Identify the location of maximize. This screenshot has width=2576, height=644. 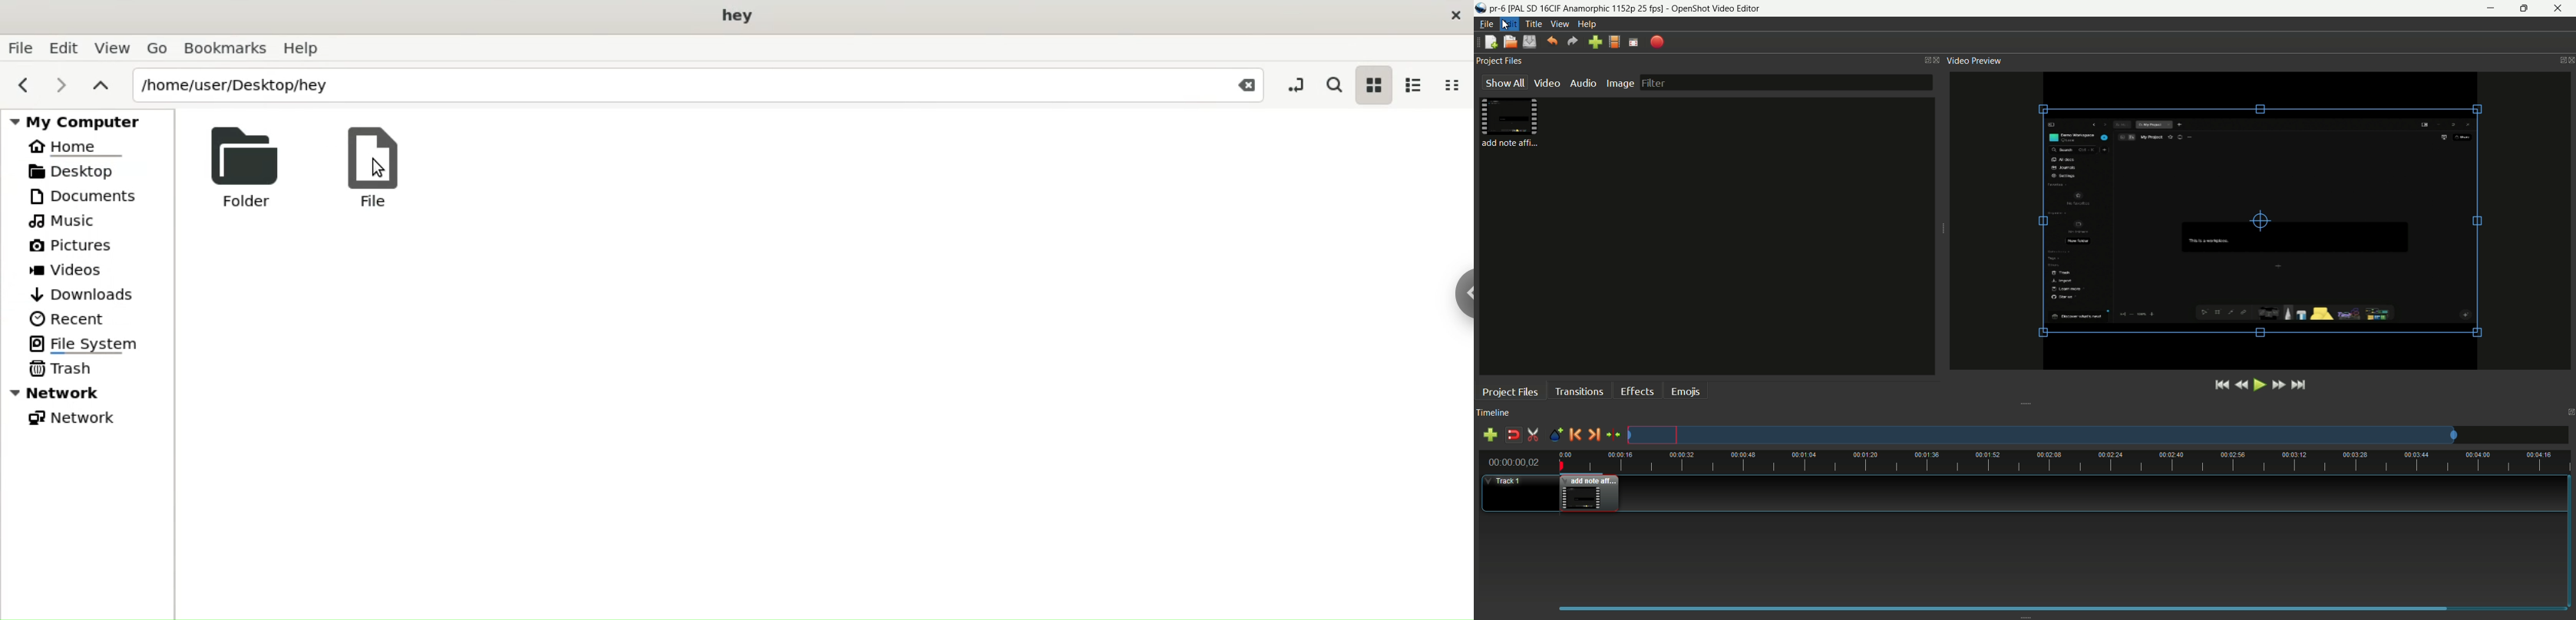
(2523, 9).